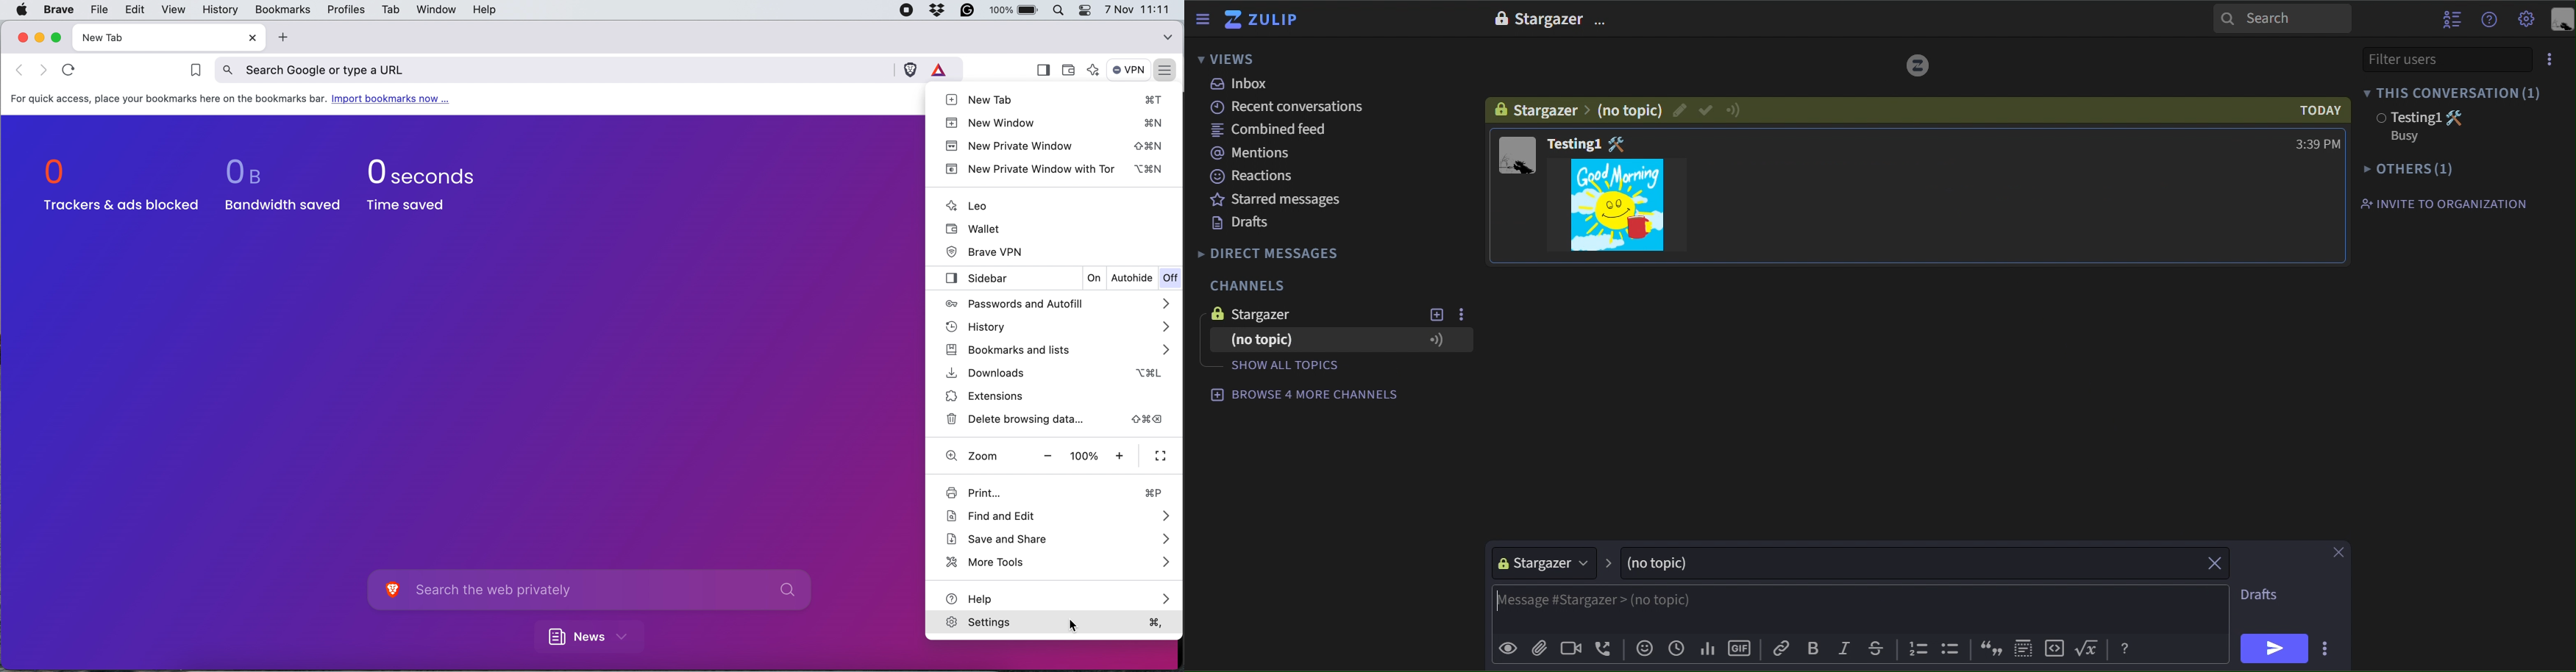 The height and width of the screenshot is (672, 2576). I want to click on drafts, so click(2263, 597).